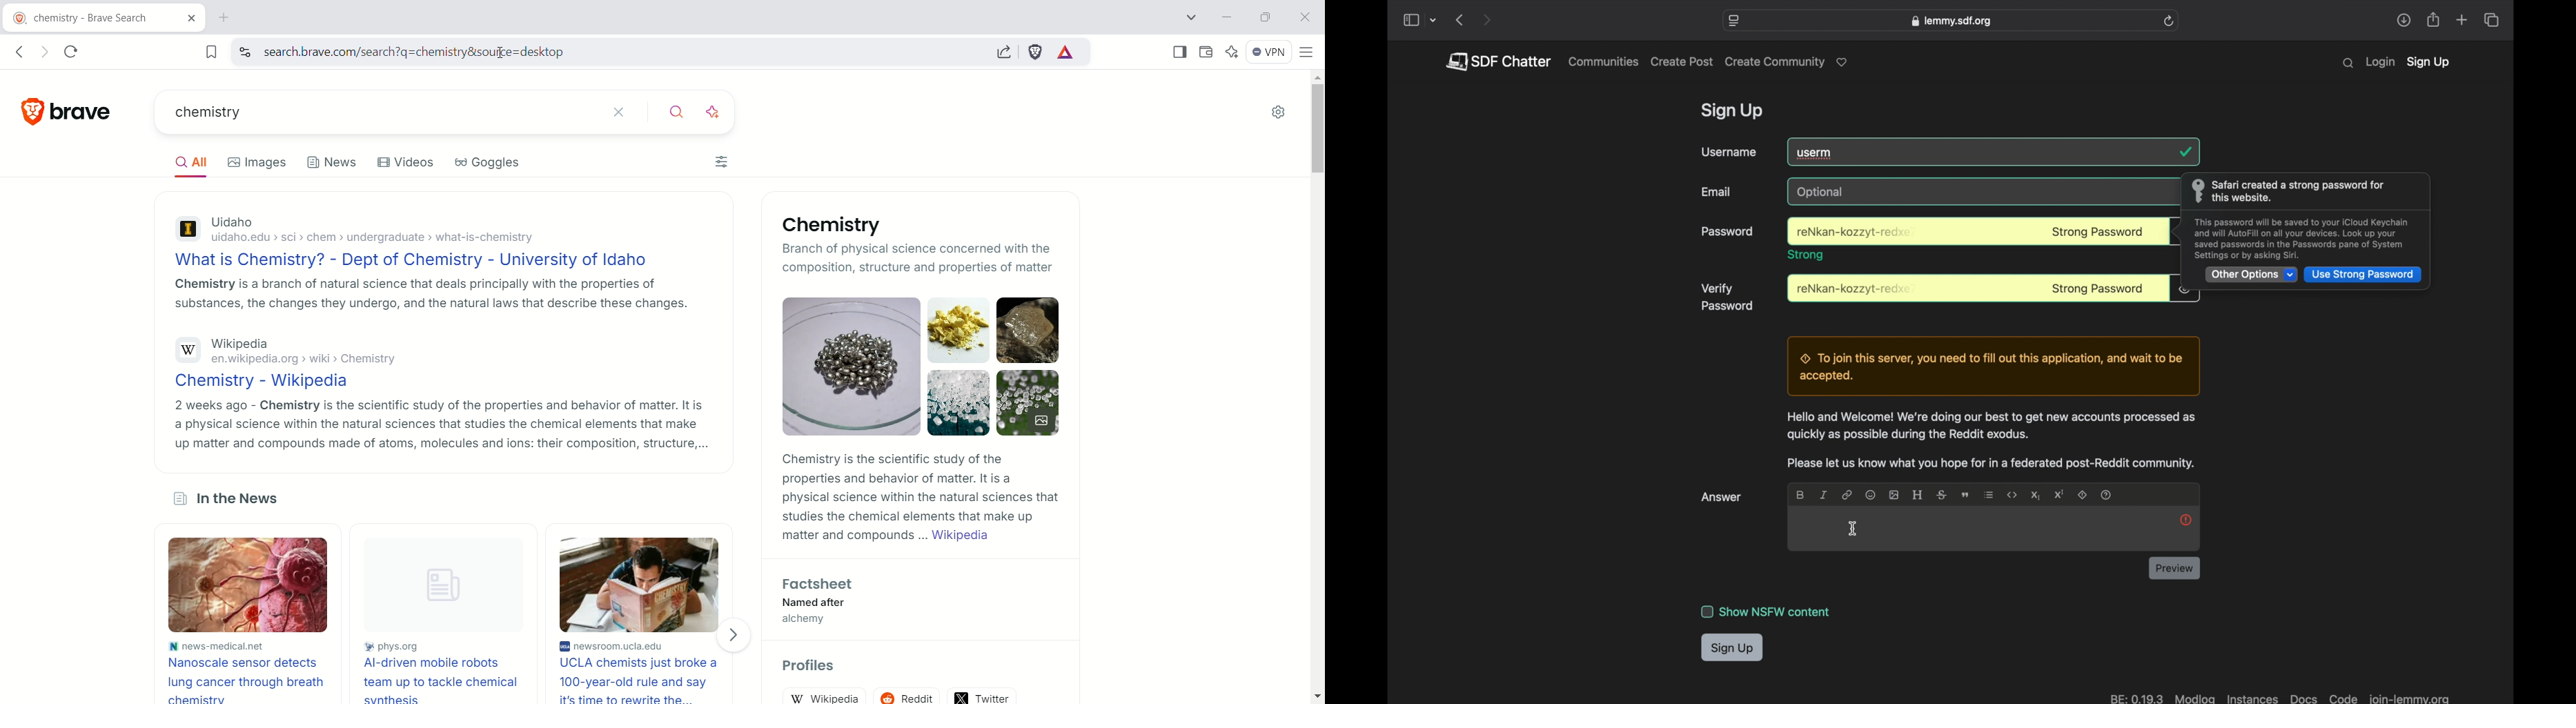  Describe the element at coordinates (2491, 20) in the screenshot. I see `show tab overview` at that location.